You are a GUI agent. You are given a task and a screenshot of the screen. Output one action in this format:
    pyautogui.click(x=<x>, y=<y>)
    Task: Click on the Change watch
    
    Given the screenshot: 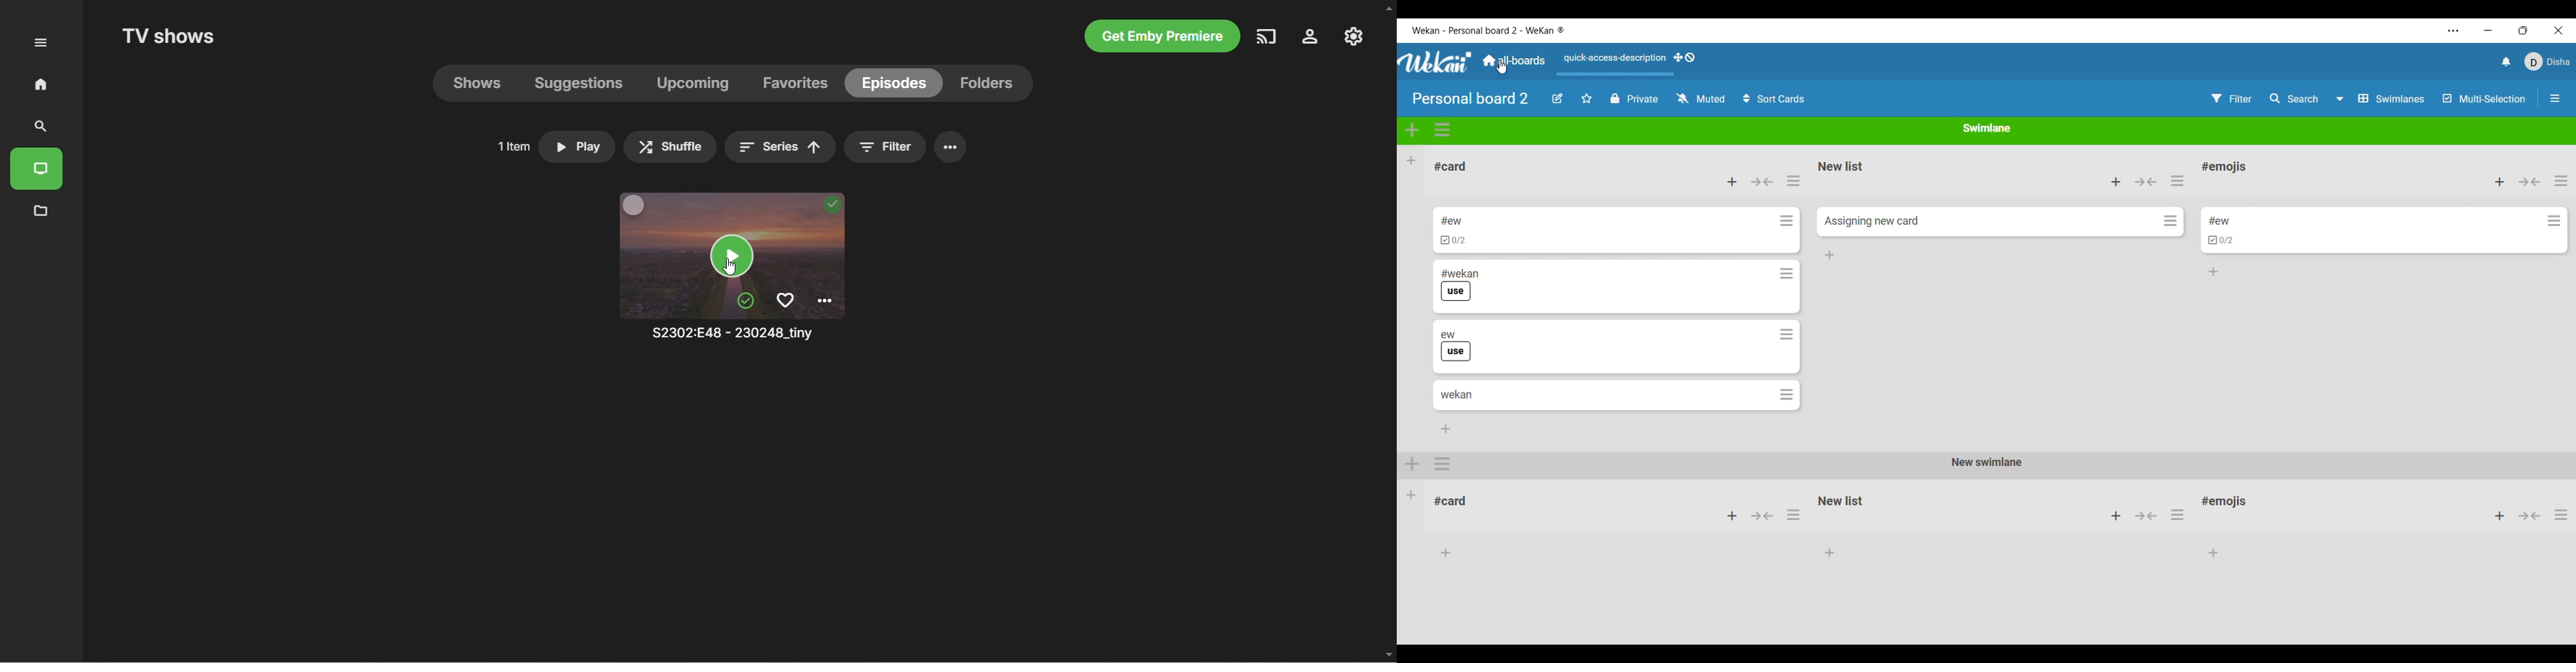 What is the action you would take?
    pyautogui.click(x=1701, y=98)
    